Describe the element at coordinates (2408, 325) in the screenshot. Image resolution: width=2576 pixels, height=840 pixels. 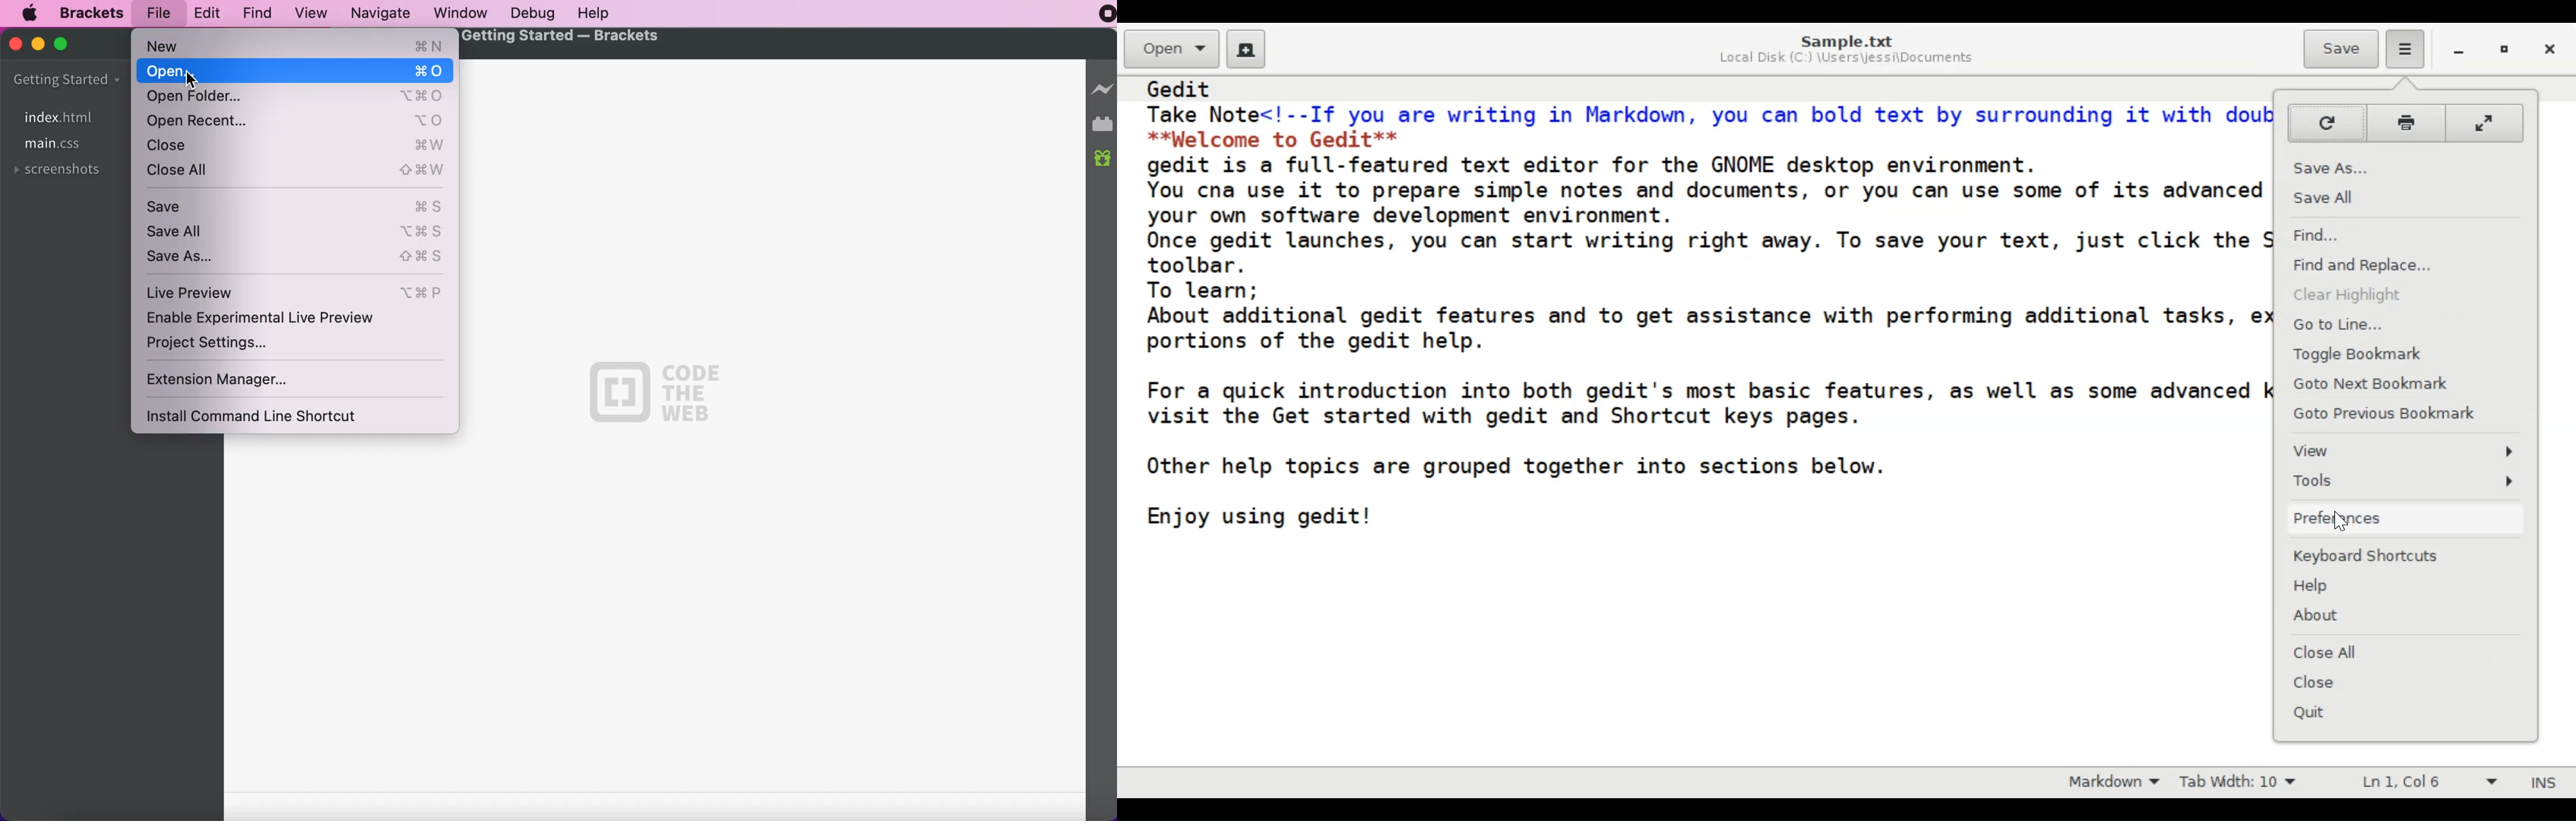
I see `Go to Line` at that location.